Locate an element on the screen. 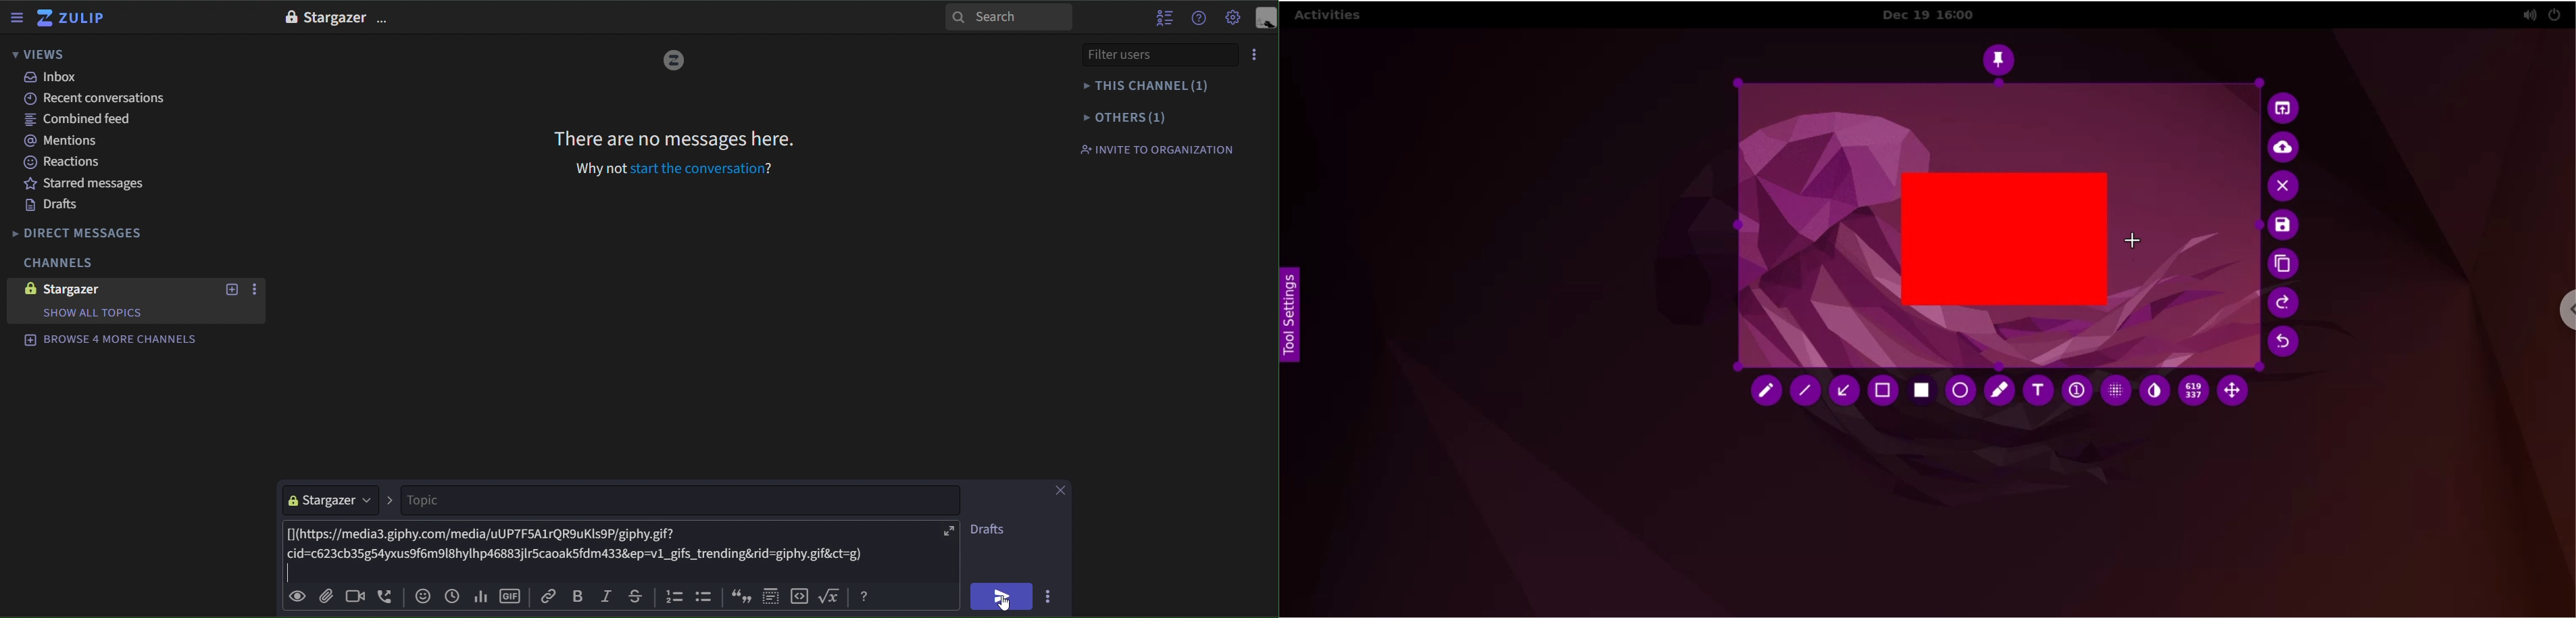 This screenshot has width=2576, height=644. start the conversation is located at coordinates (696, 168).